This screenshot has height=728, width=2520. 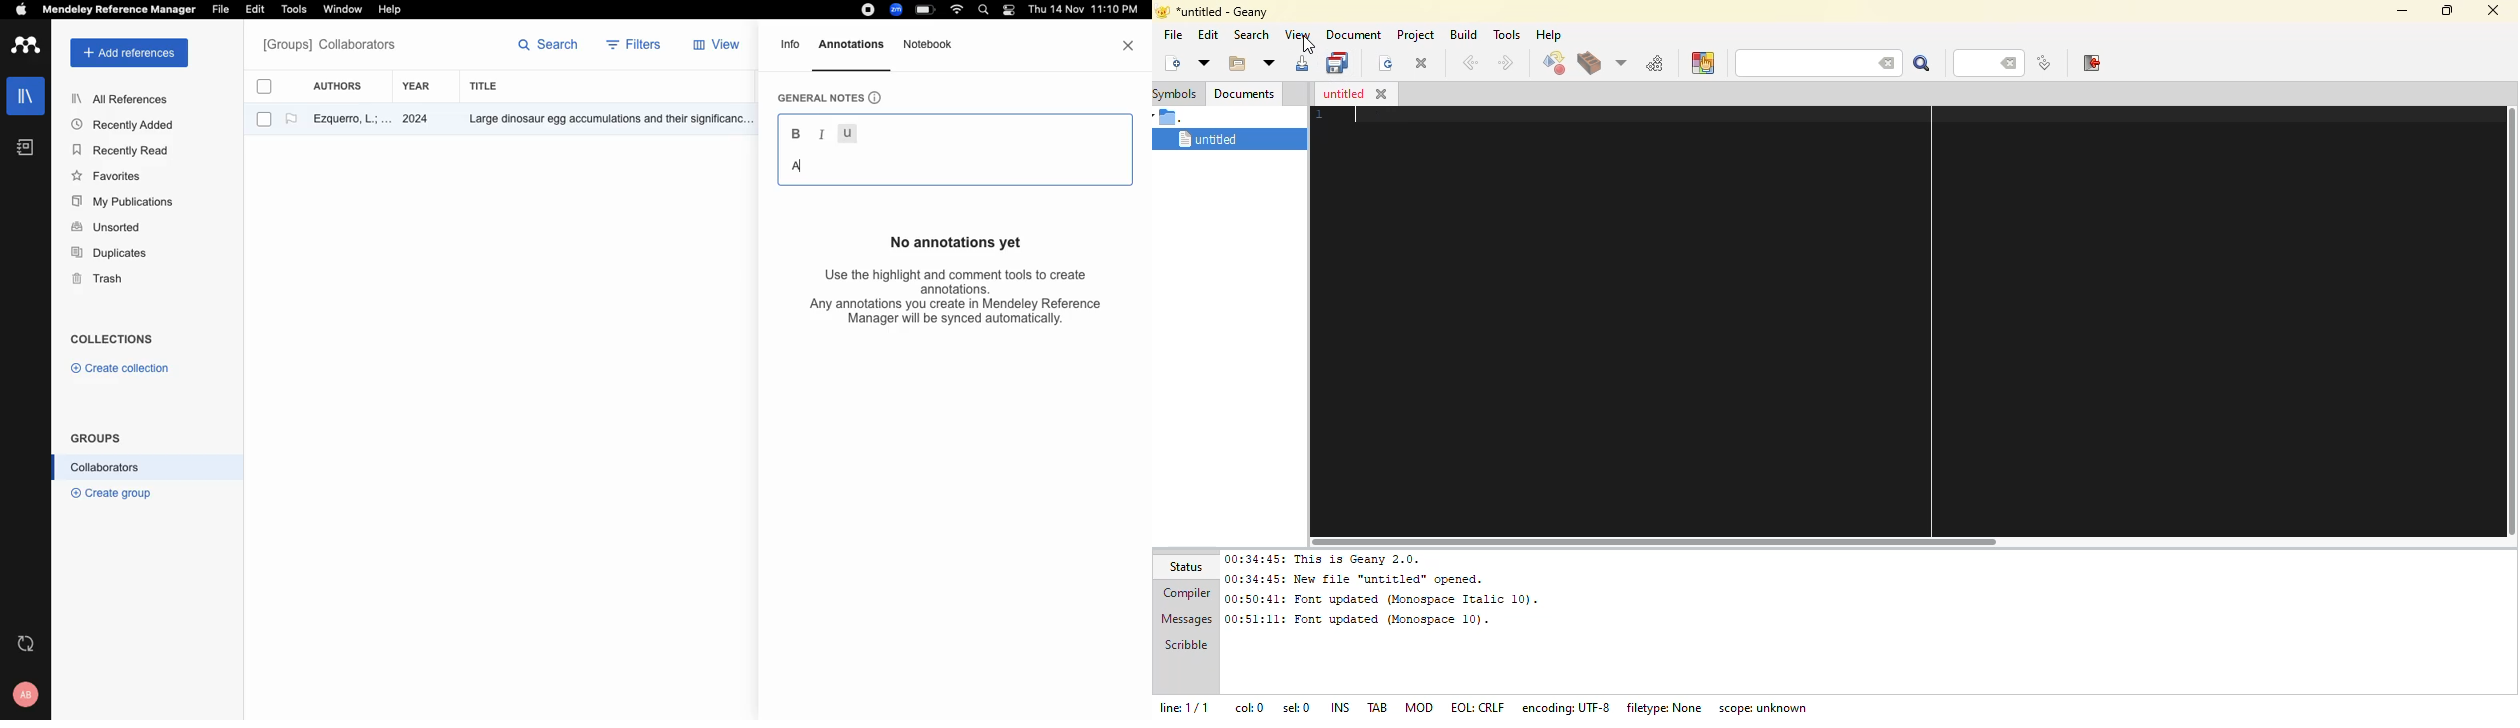 I want to click on jump to line, so click(x=2042, y=64).